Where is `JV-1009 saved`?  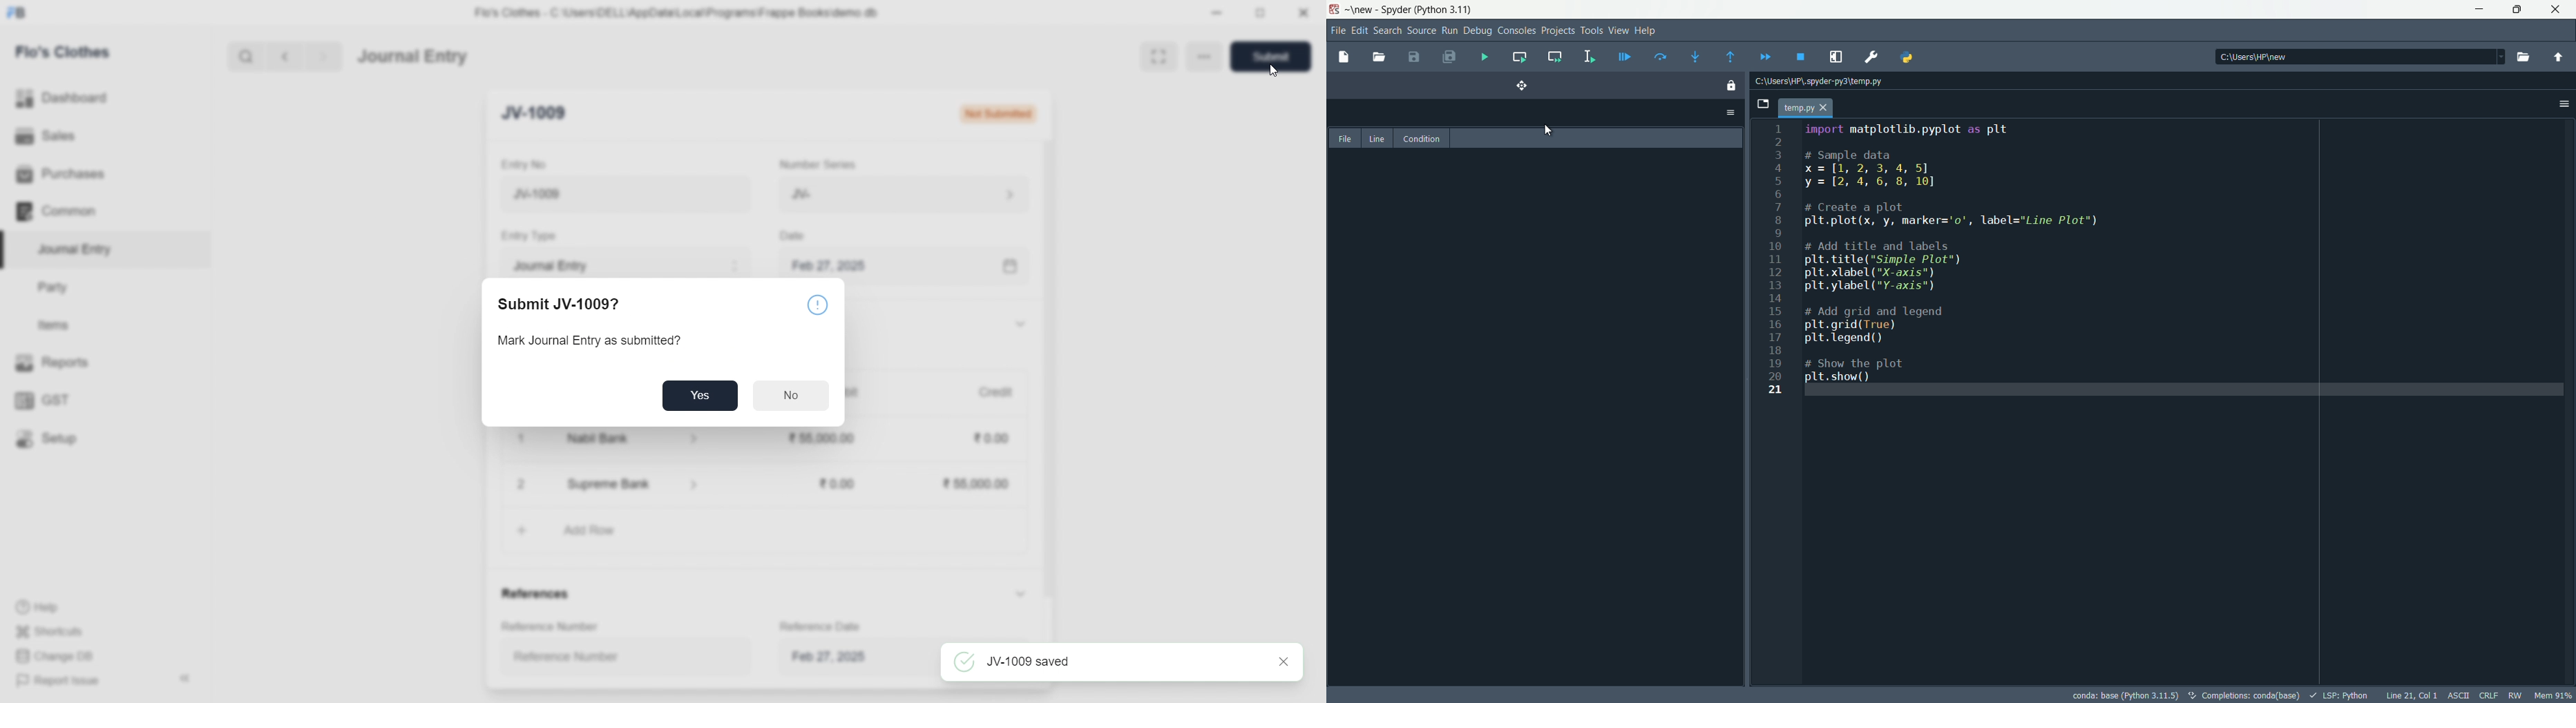
JV-1009 saved is located at coordinates (1100, 661).